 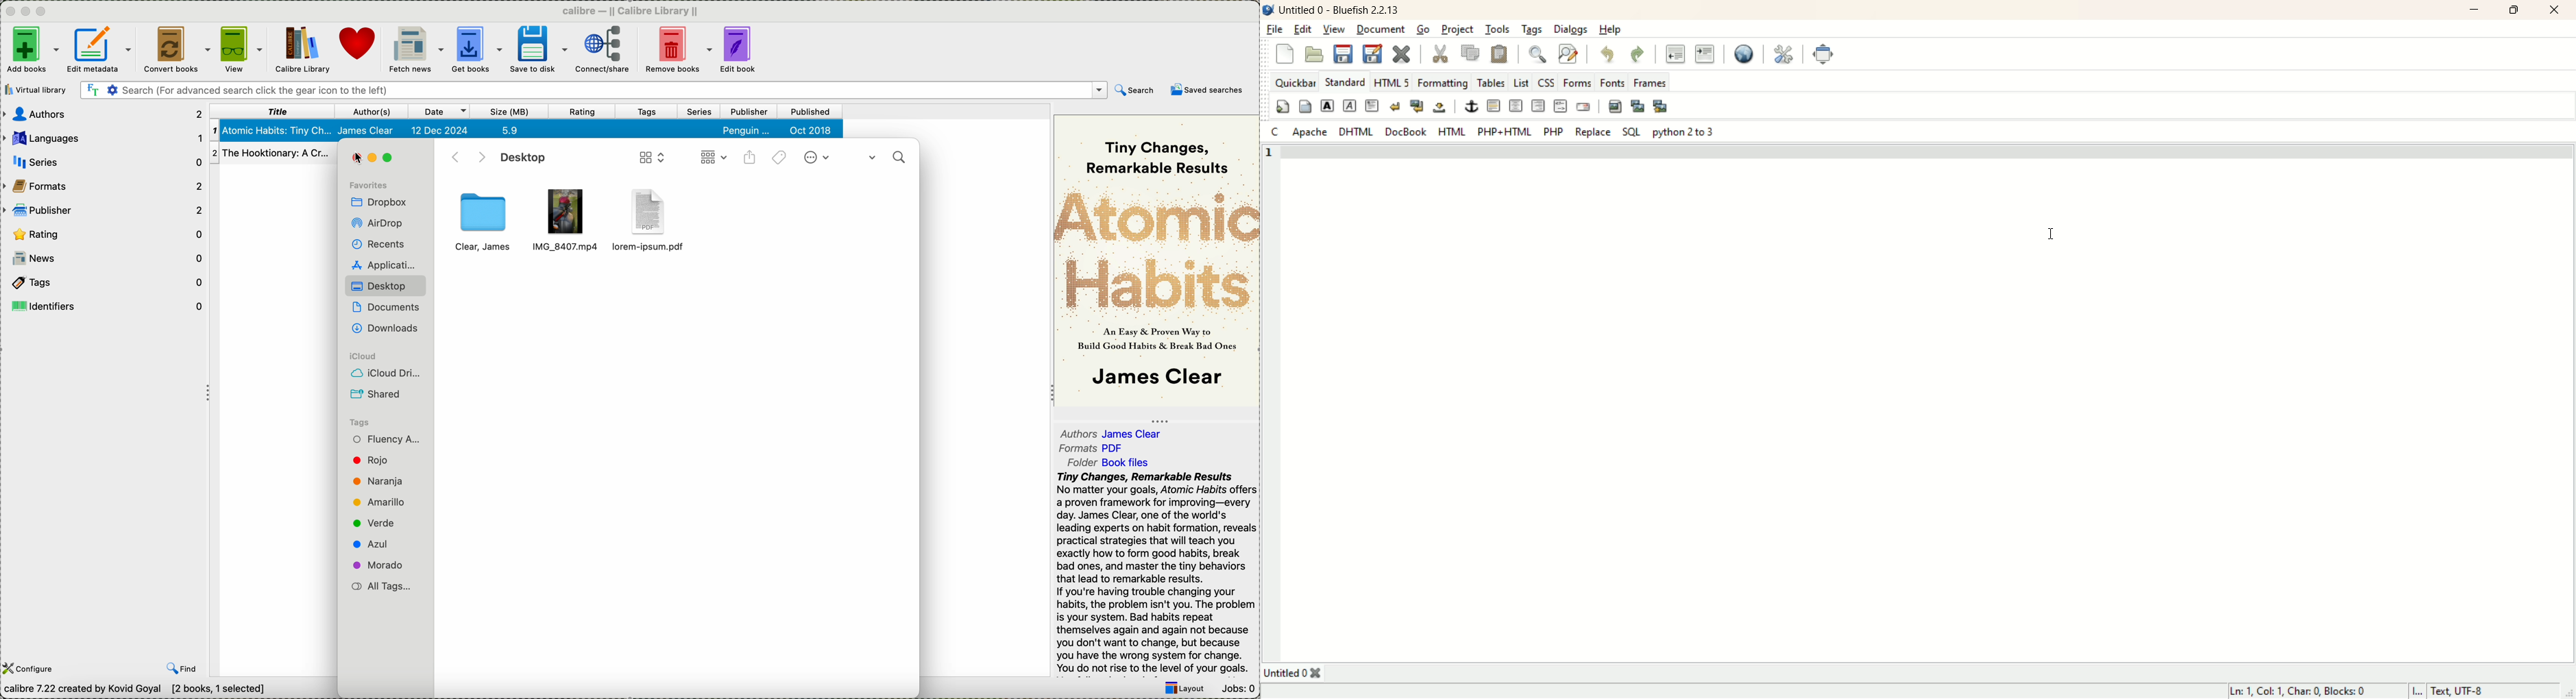 What do you see at coordinates (360, 155) in the screenshot?
I see `cursor` at bounding box center [360, 155].